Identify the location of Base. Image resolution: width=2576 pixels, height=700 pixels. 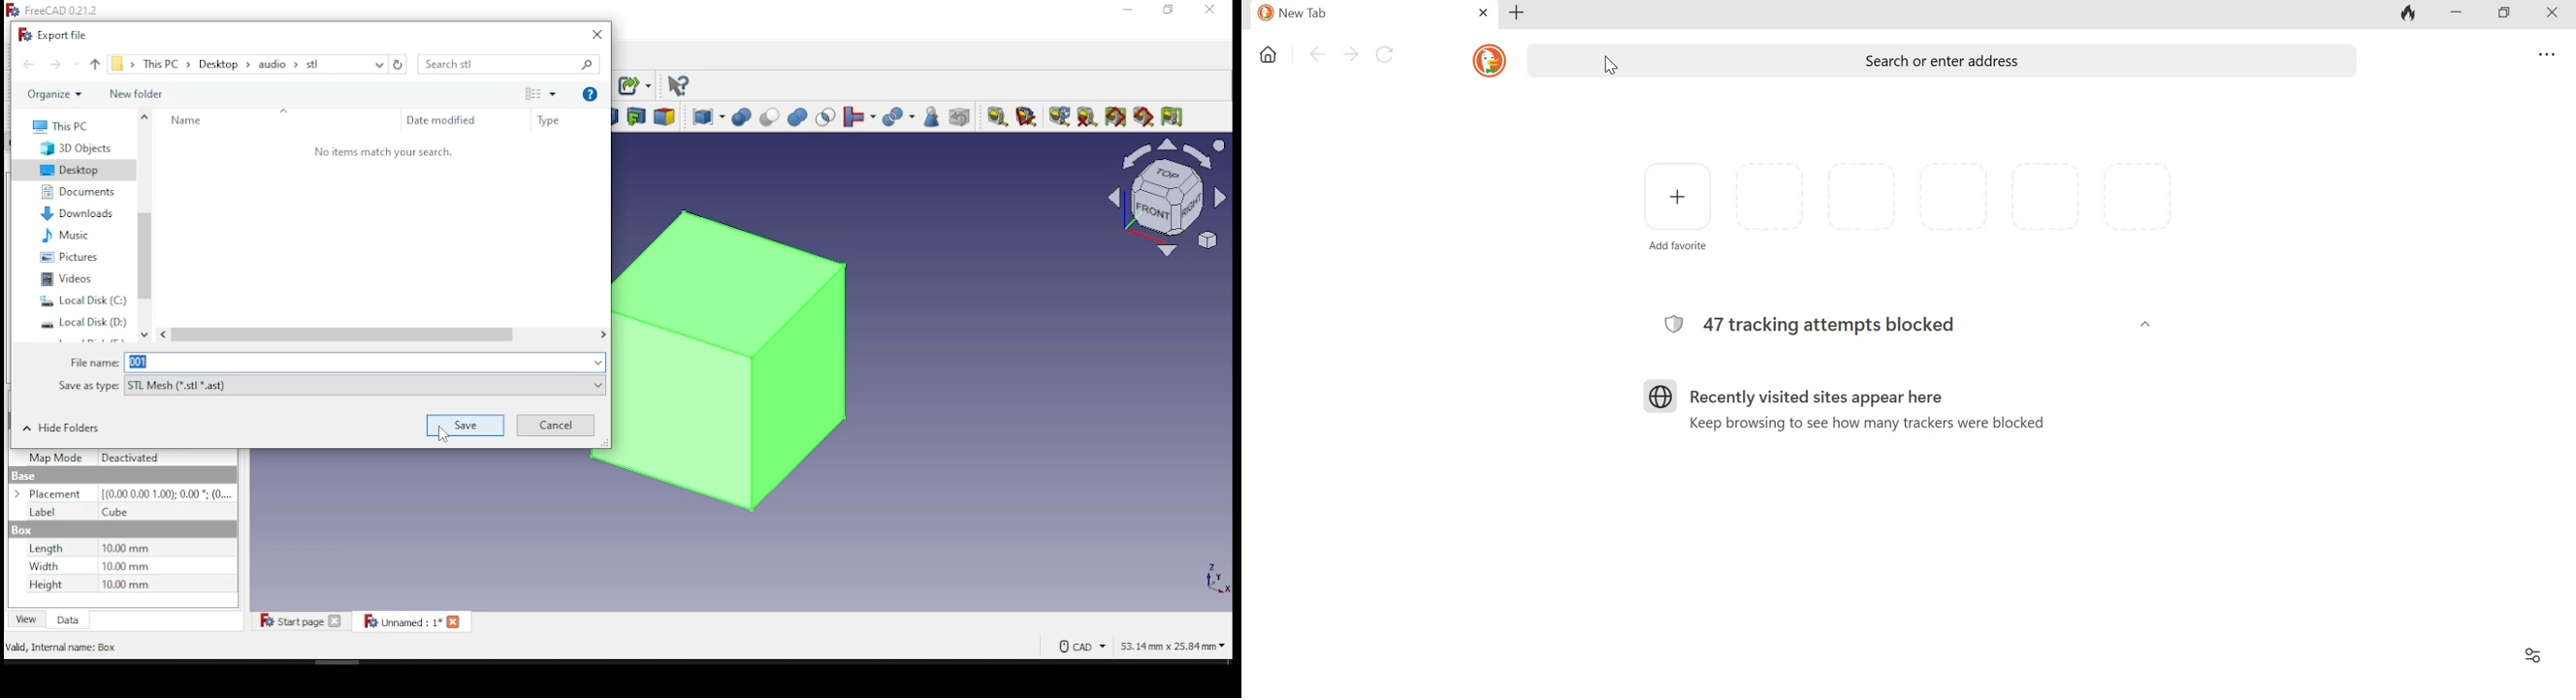
(24, 476).